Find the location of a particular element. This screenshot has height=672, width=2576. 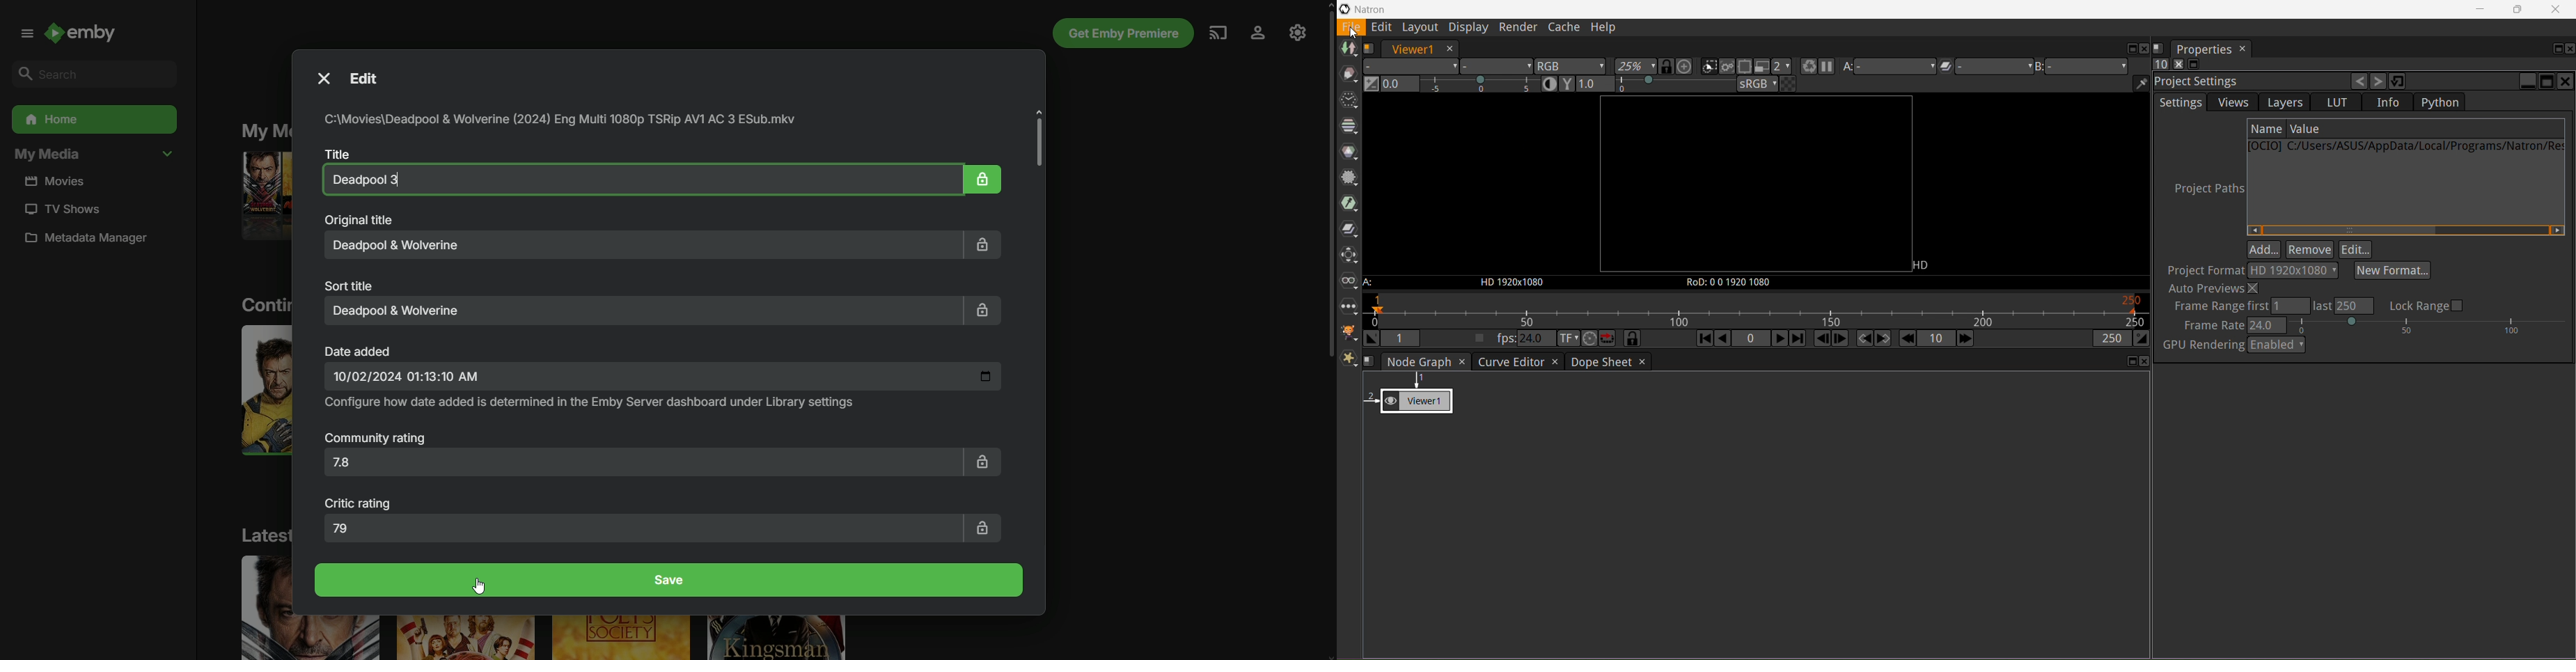

Original Title is located at coordinates (358, 220).